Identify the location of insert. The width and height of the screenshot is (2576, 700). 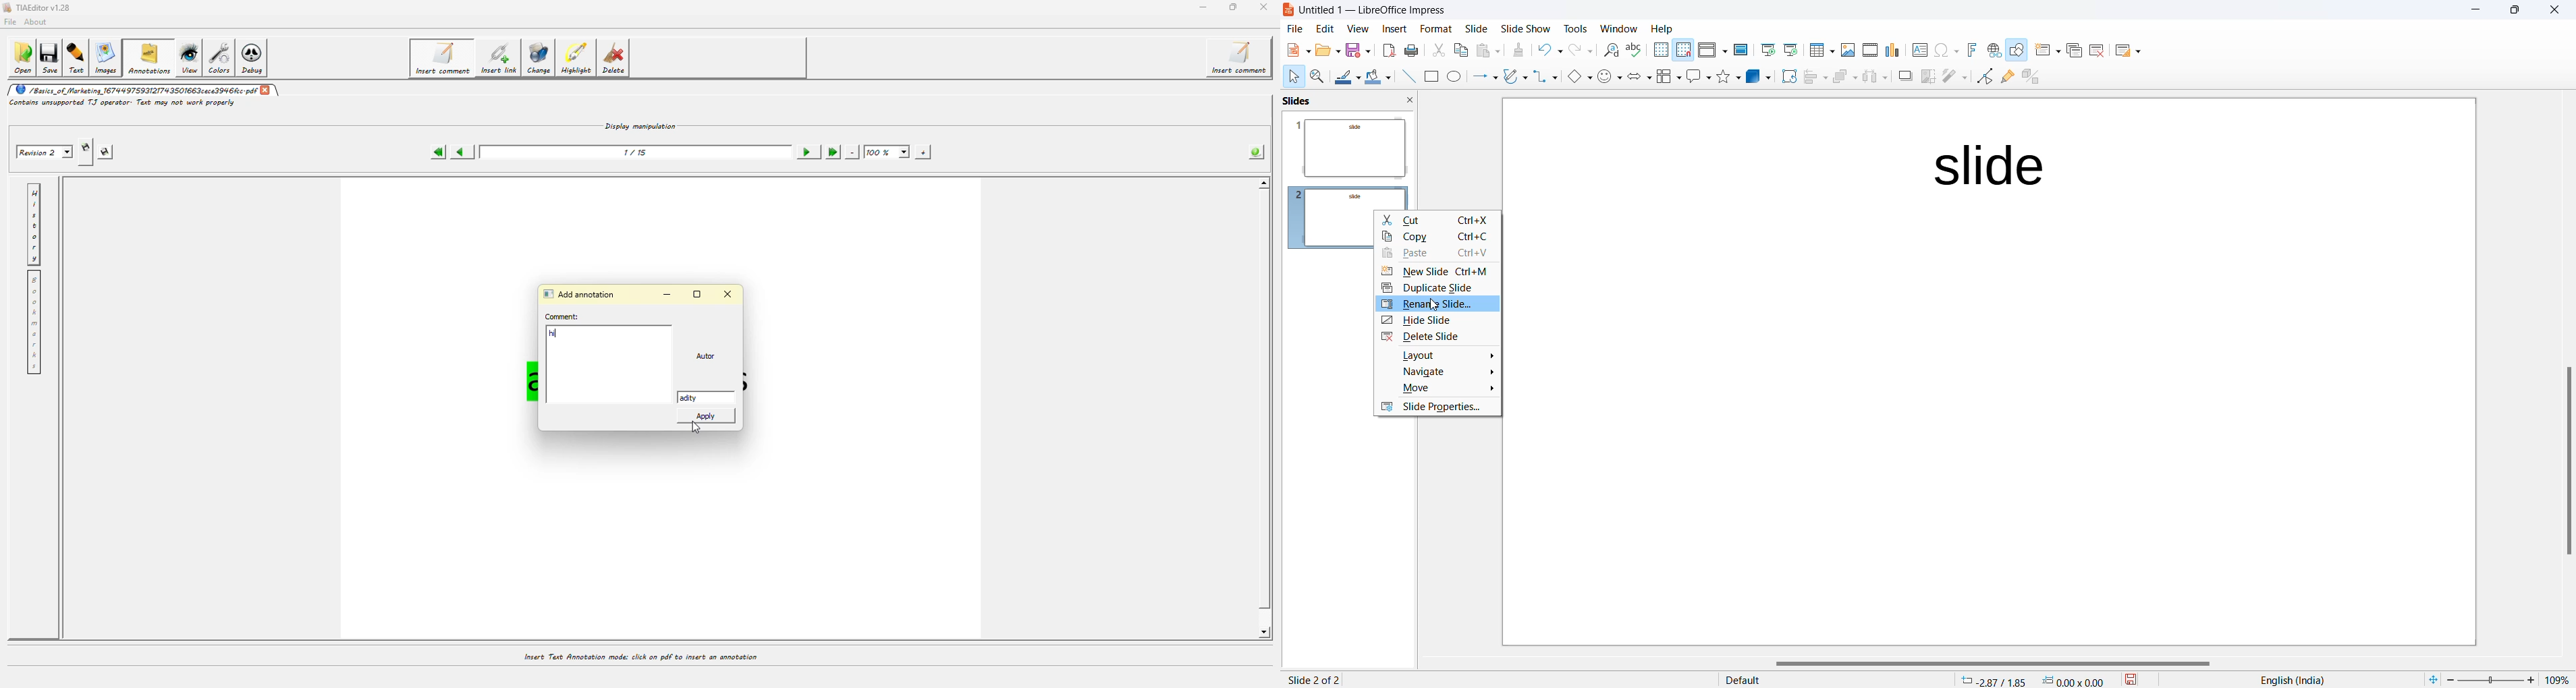
(1388, 30).